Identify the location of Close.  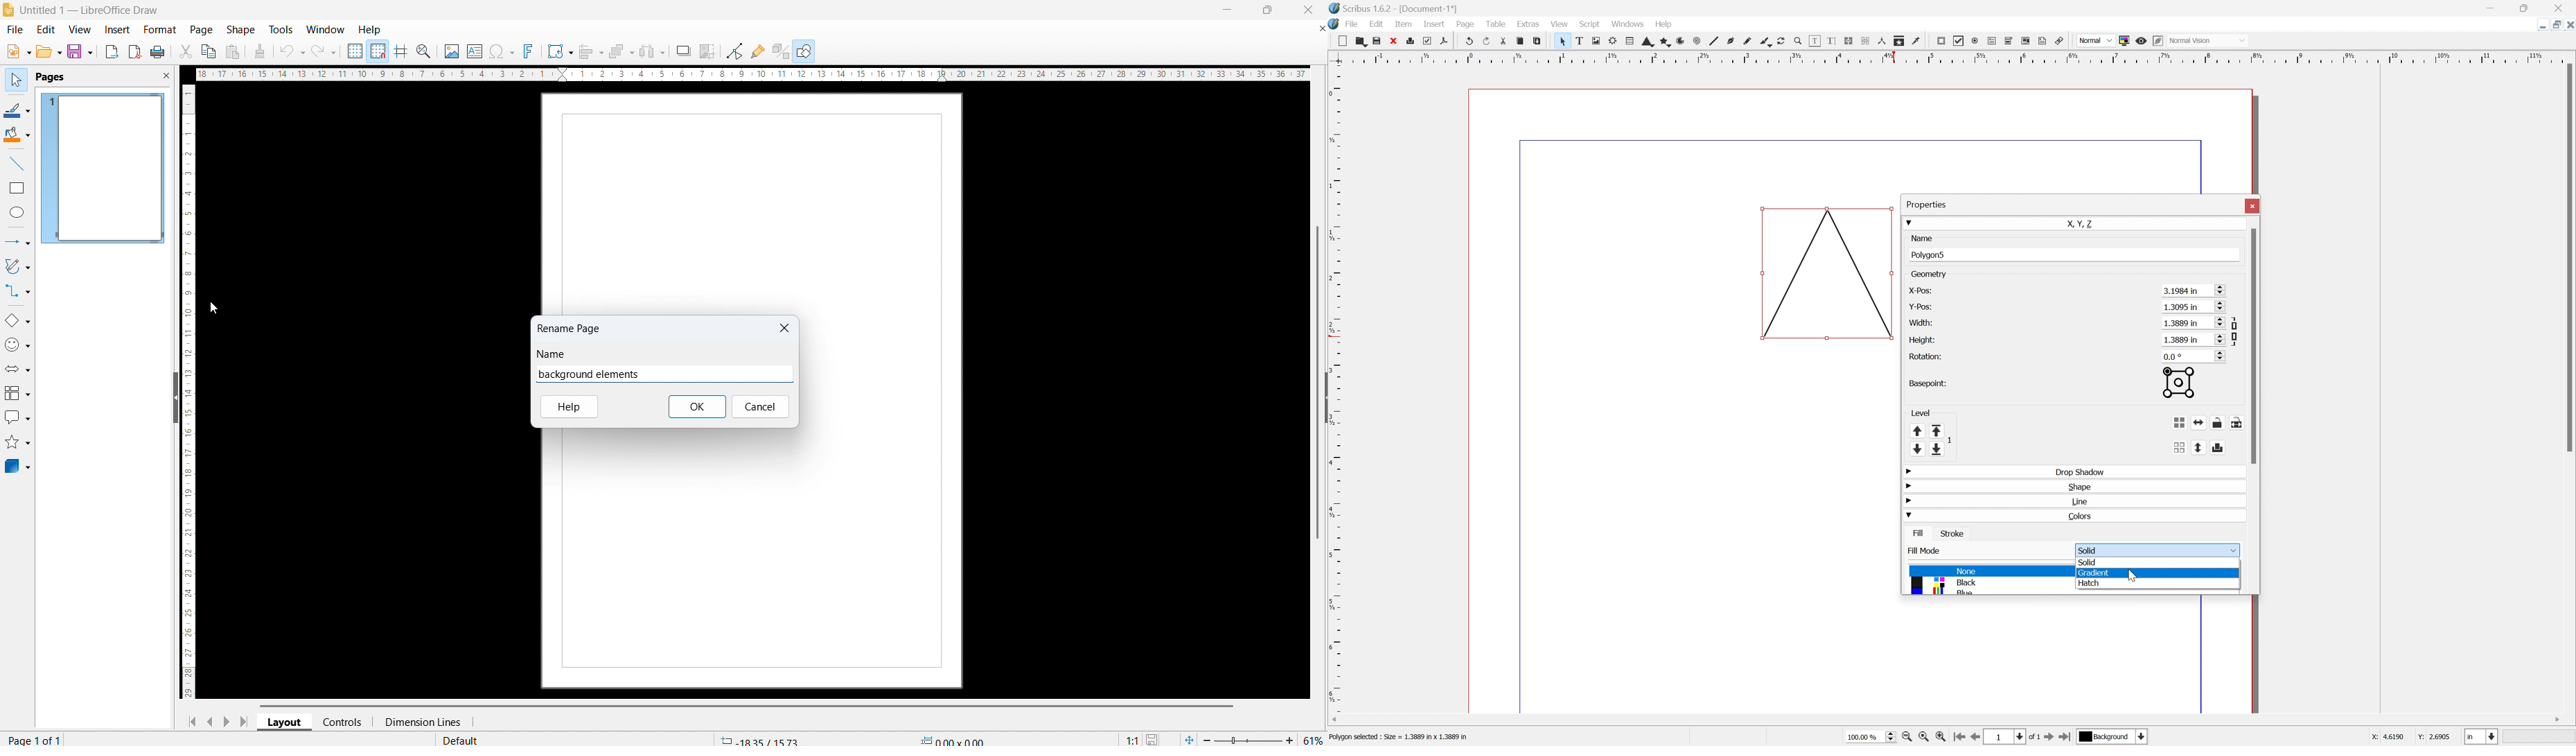
(2558, 8).